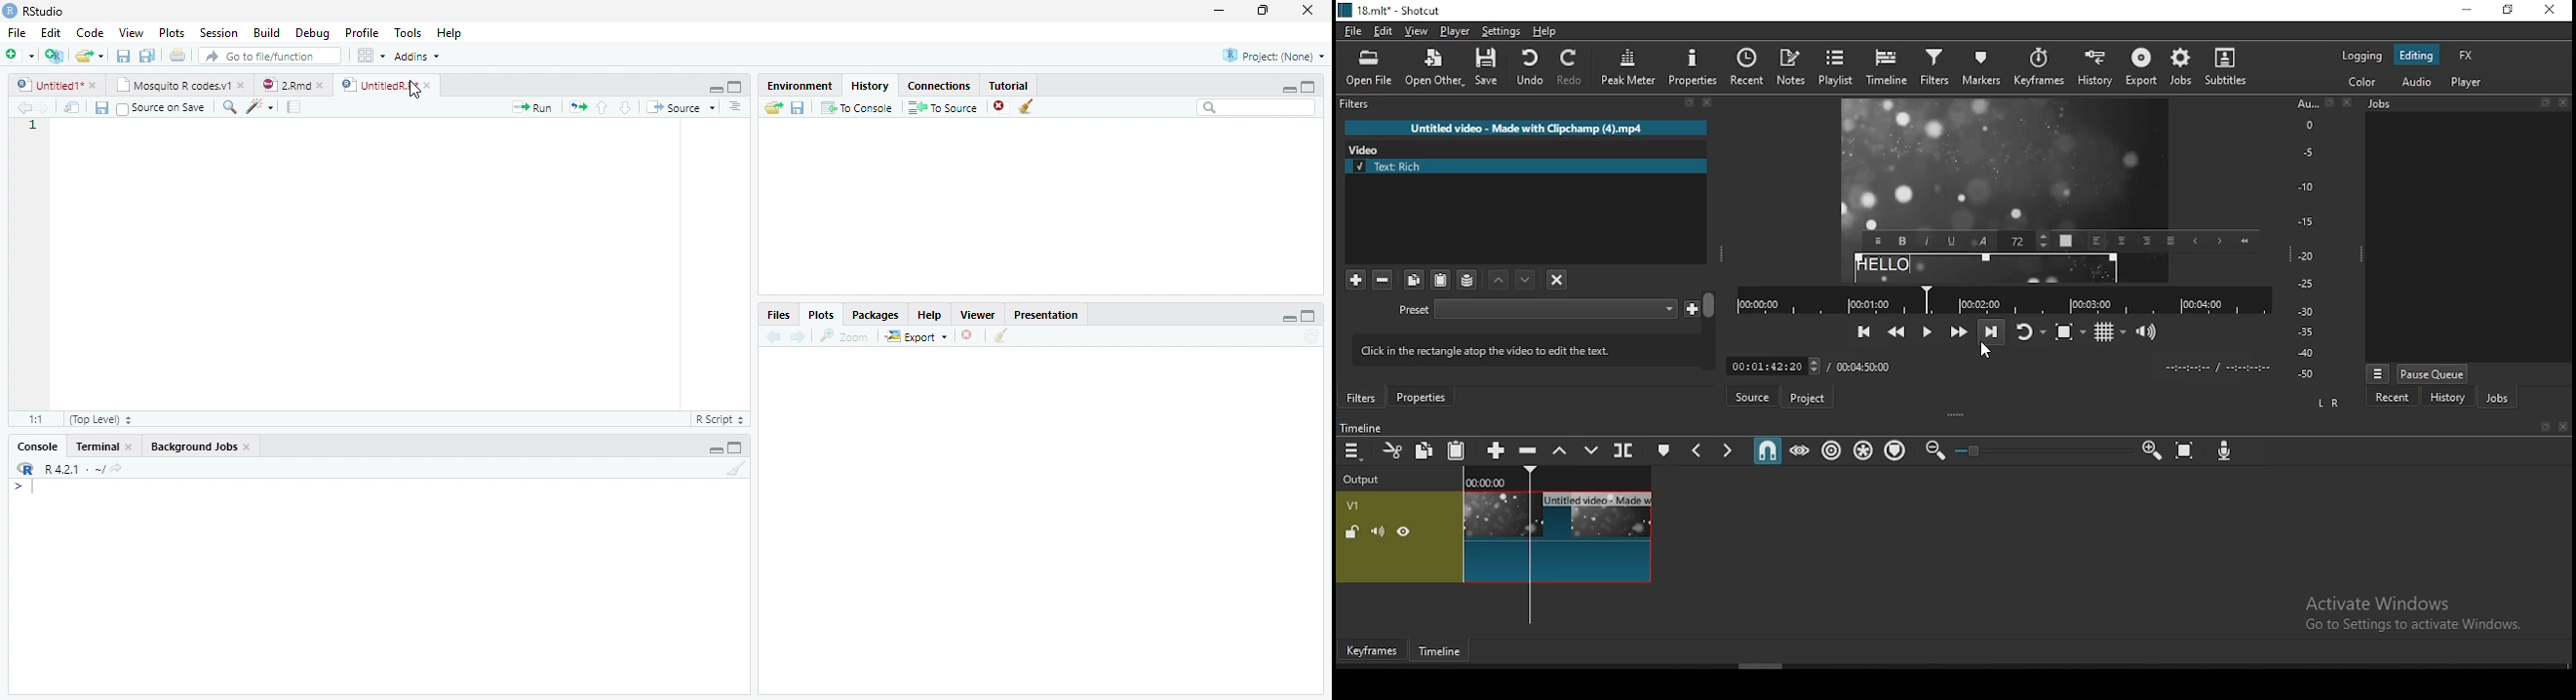 This screenshot has width=2576, height=700. I want to click on Close, so click(1306, 12).